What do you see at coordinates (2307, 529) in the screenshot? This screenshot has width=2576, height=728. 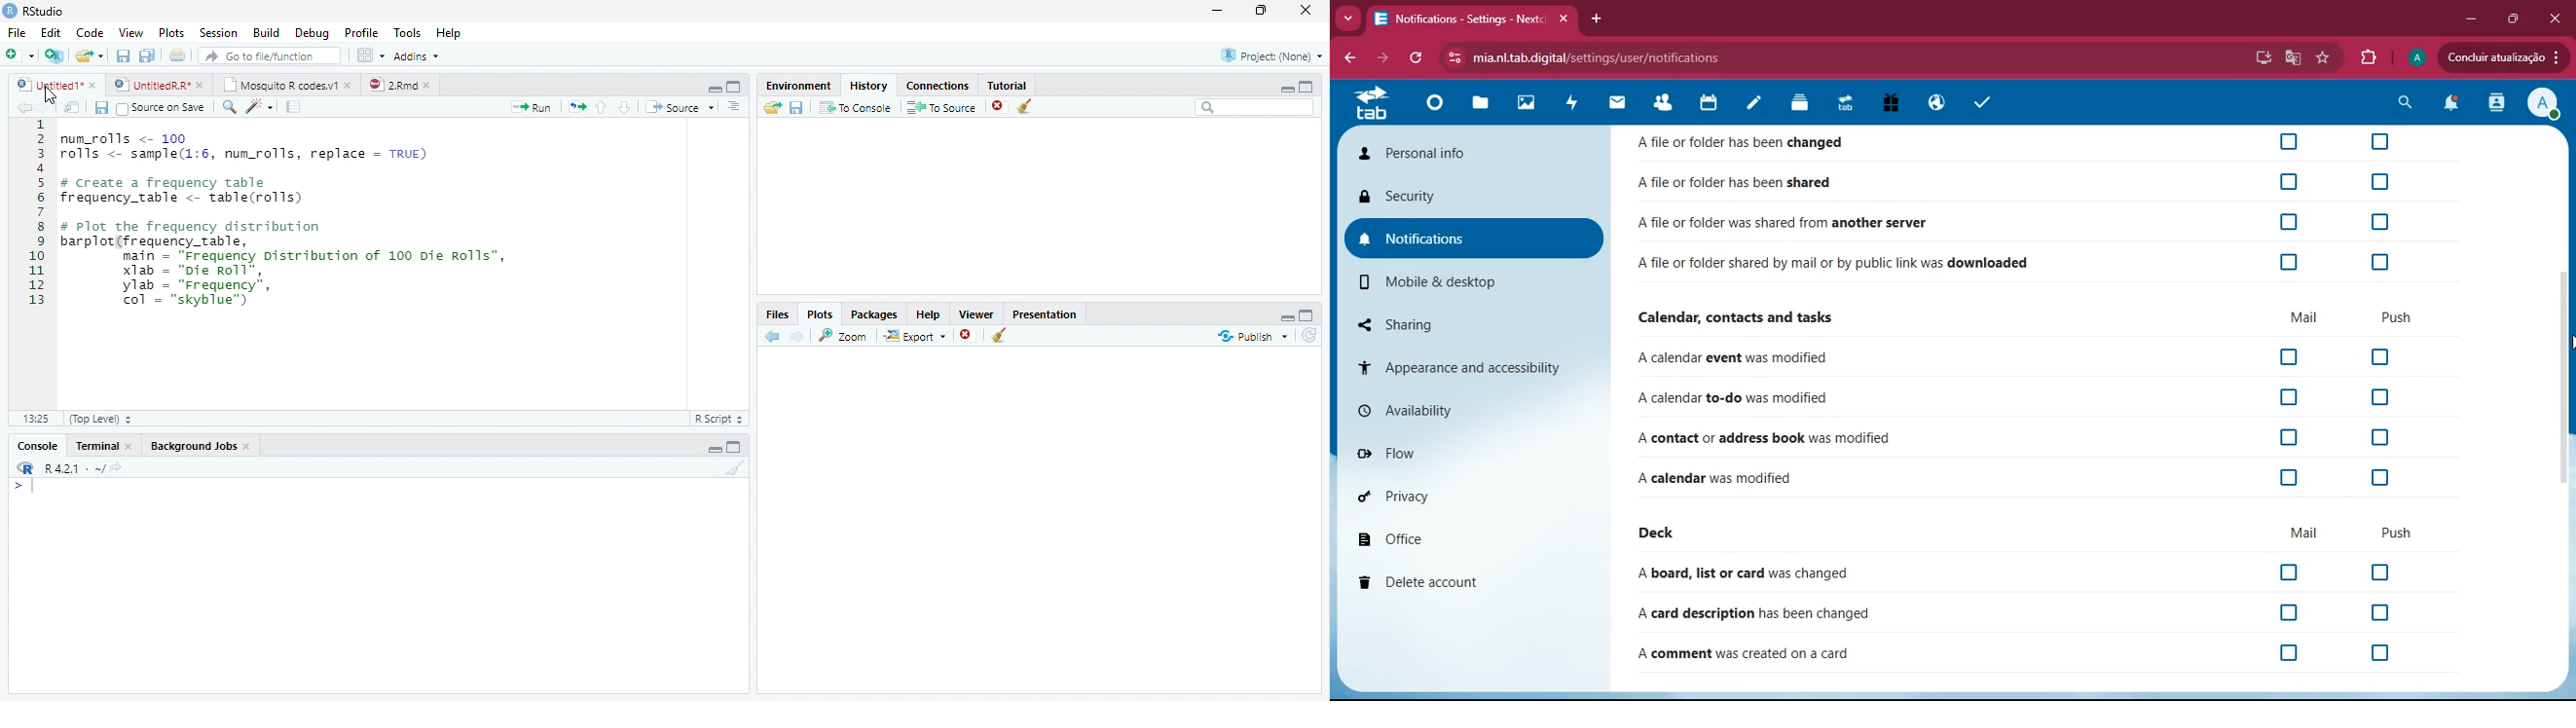 I see `mail` at bounding box center [2307, 529].